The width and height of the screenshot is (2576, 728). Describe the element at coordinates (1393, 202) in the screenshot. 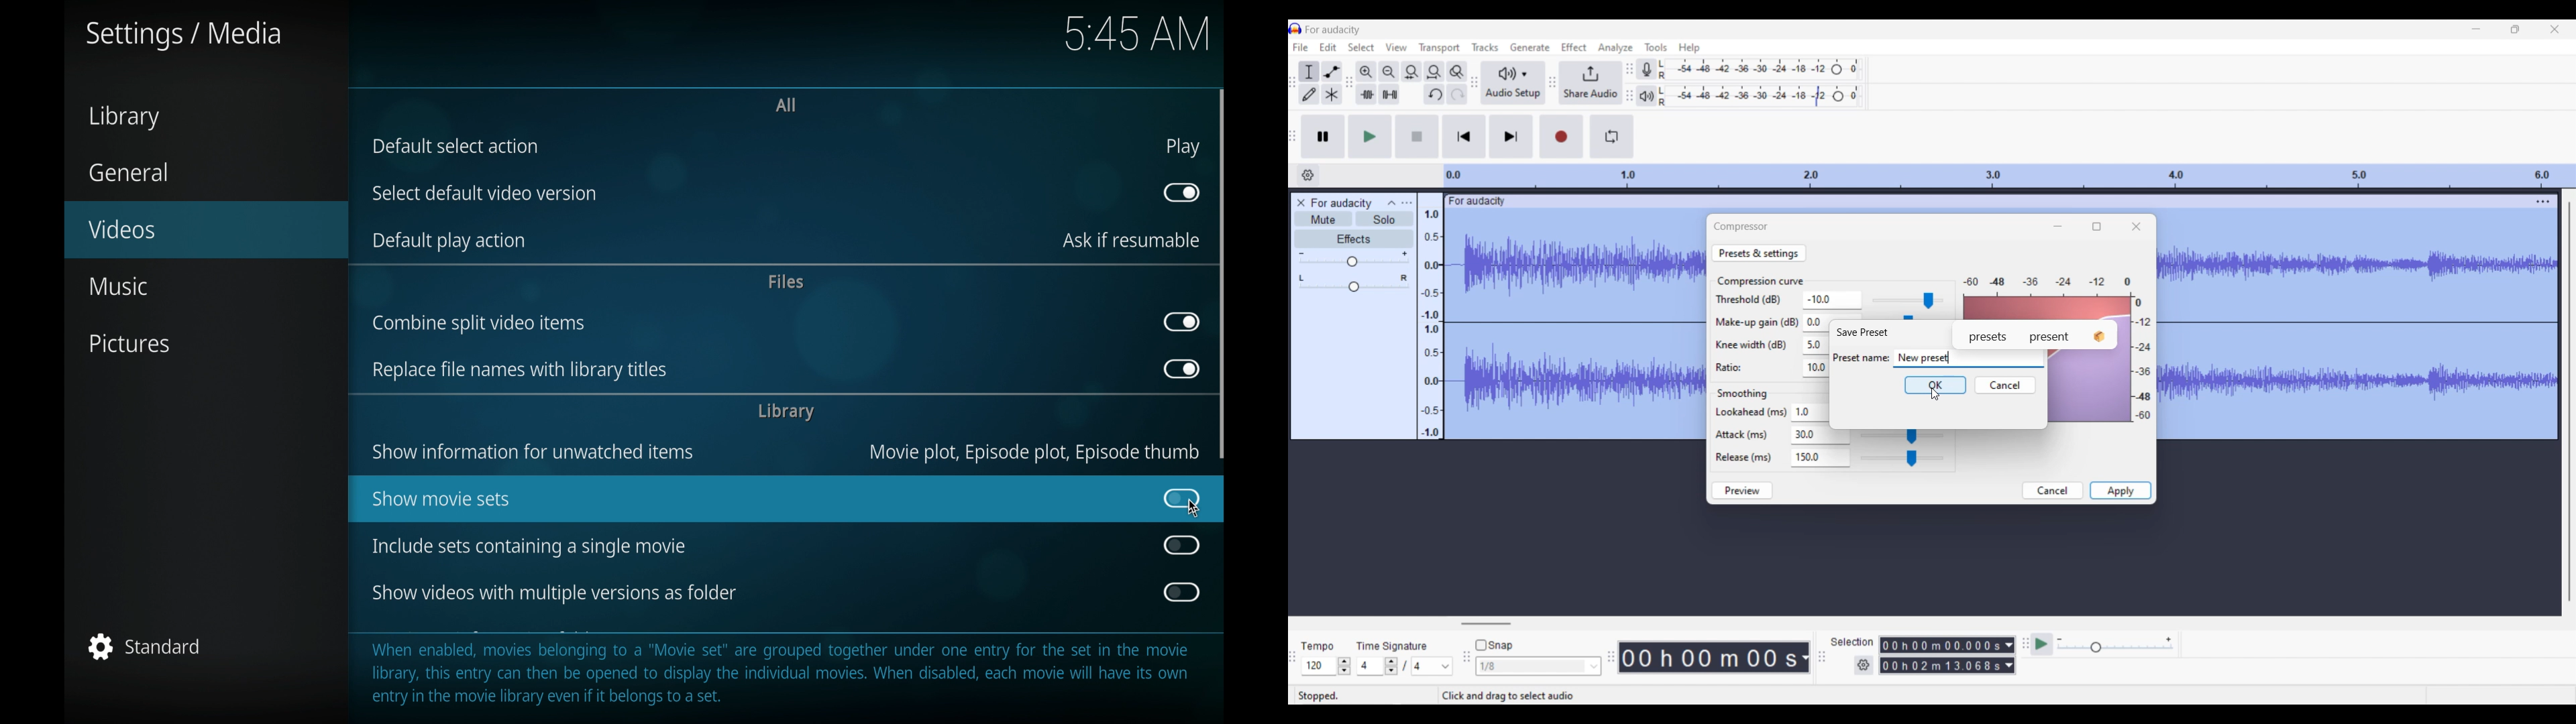

I see `Collpase` at that location.